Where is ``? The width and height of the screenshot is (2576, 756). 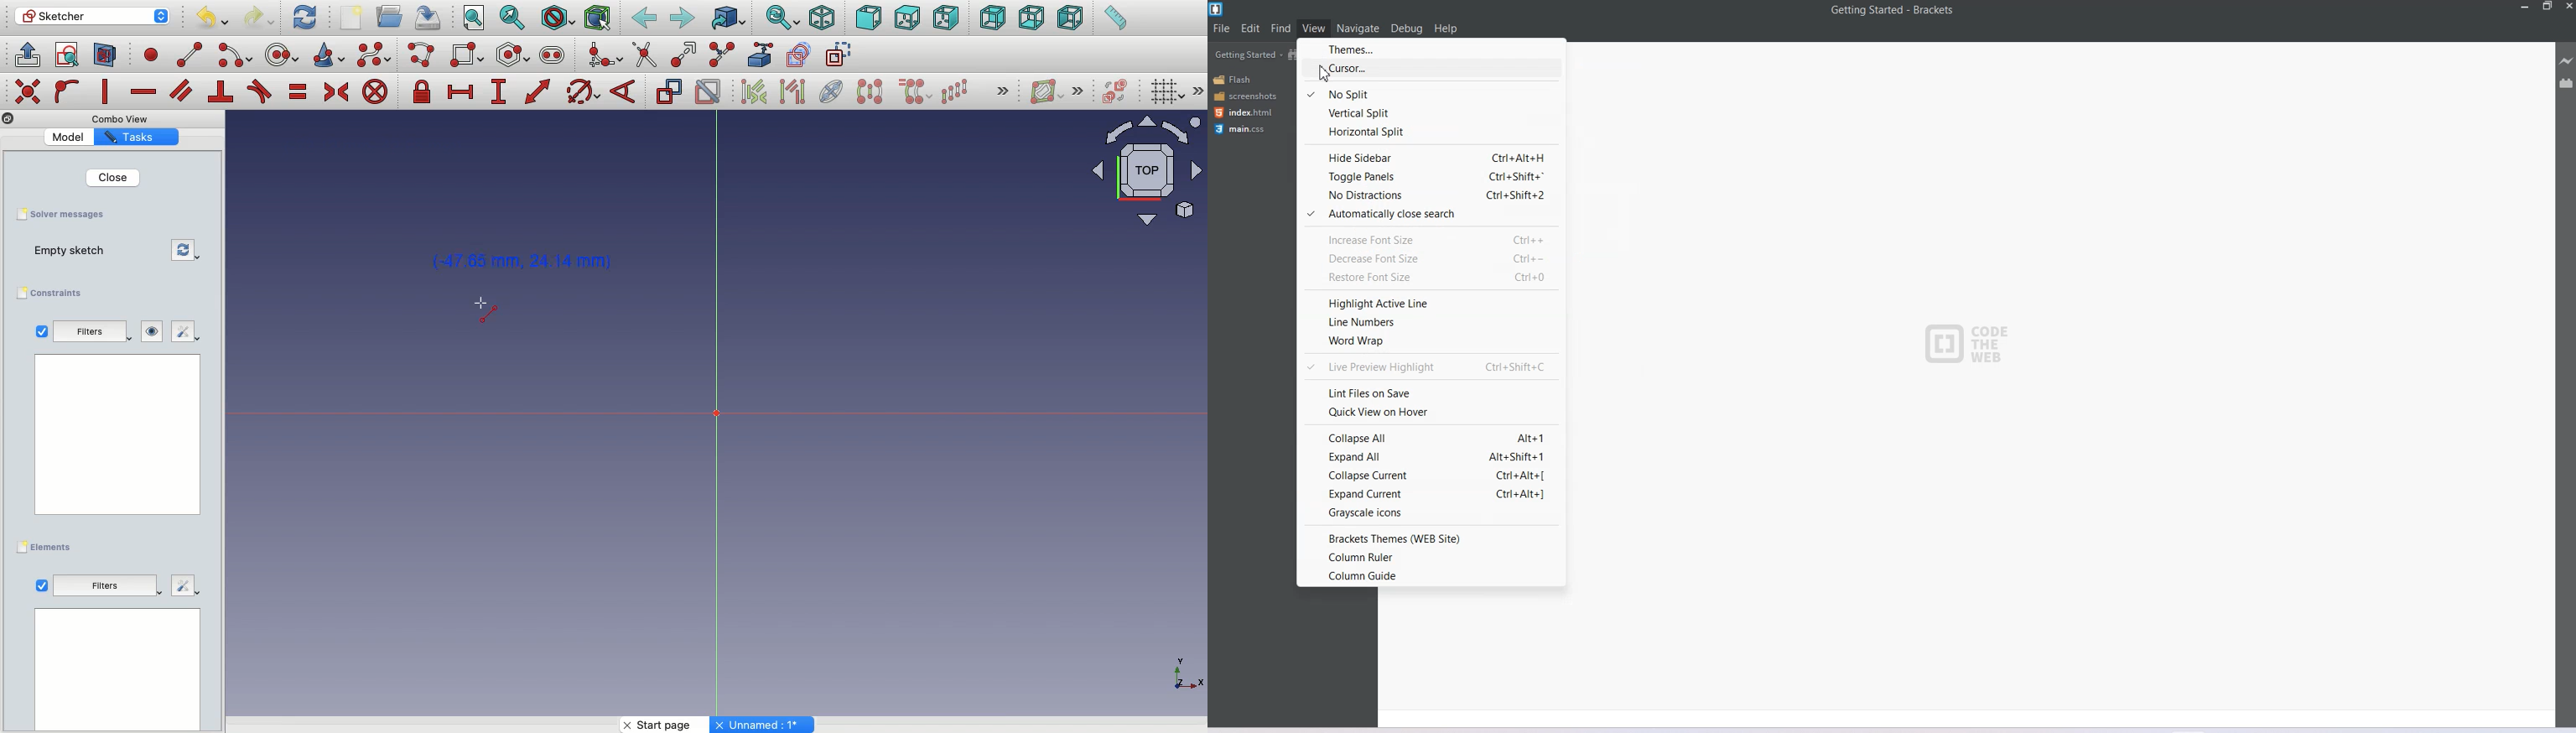  is located at coordinates (1182, 673).